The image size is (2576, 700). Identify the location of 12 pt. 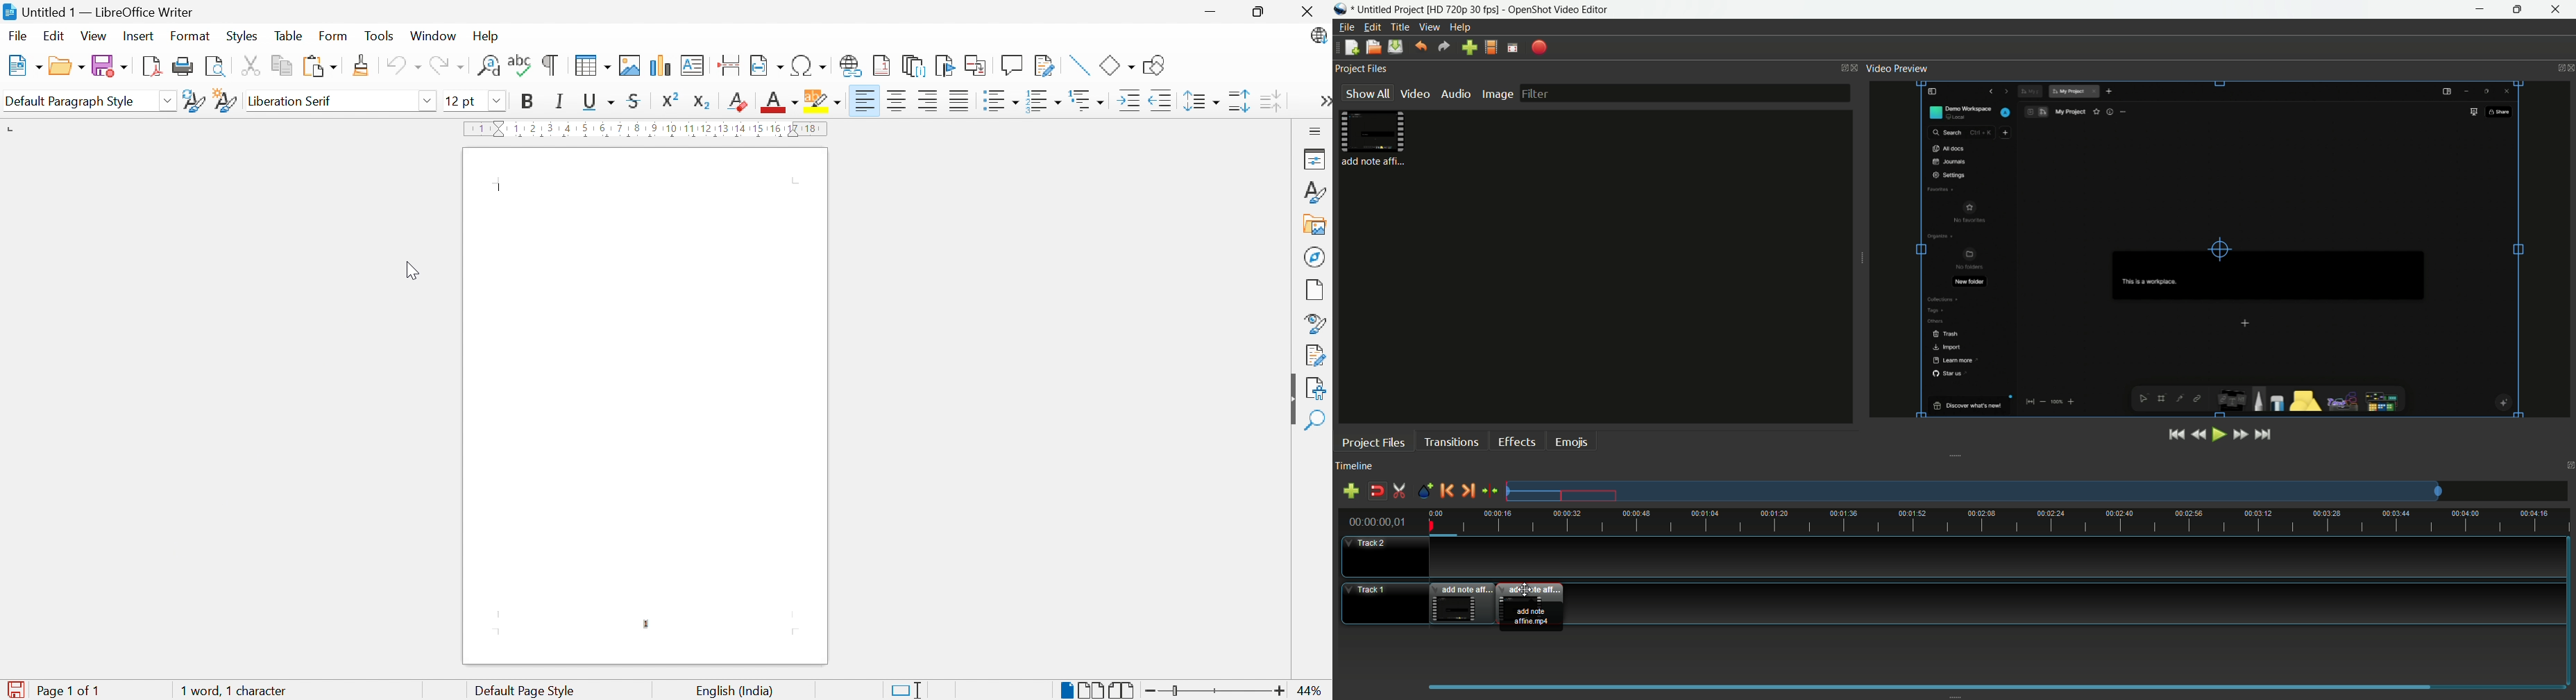
(460, 101).